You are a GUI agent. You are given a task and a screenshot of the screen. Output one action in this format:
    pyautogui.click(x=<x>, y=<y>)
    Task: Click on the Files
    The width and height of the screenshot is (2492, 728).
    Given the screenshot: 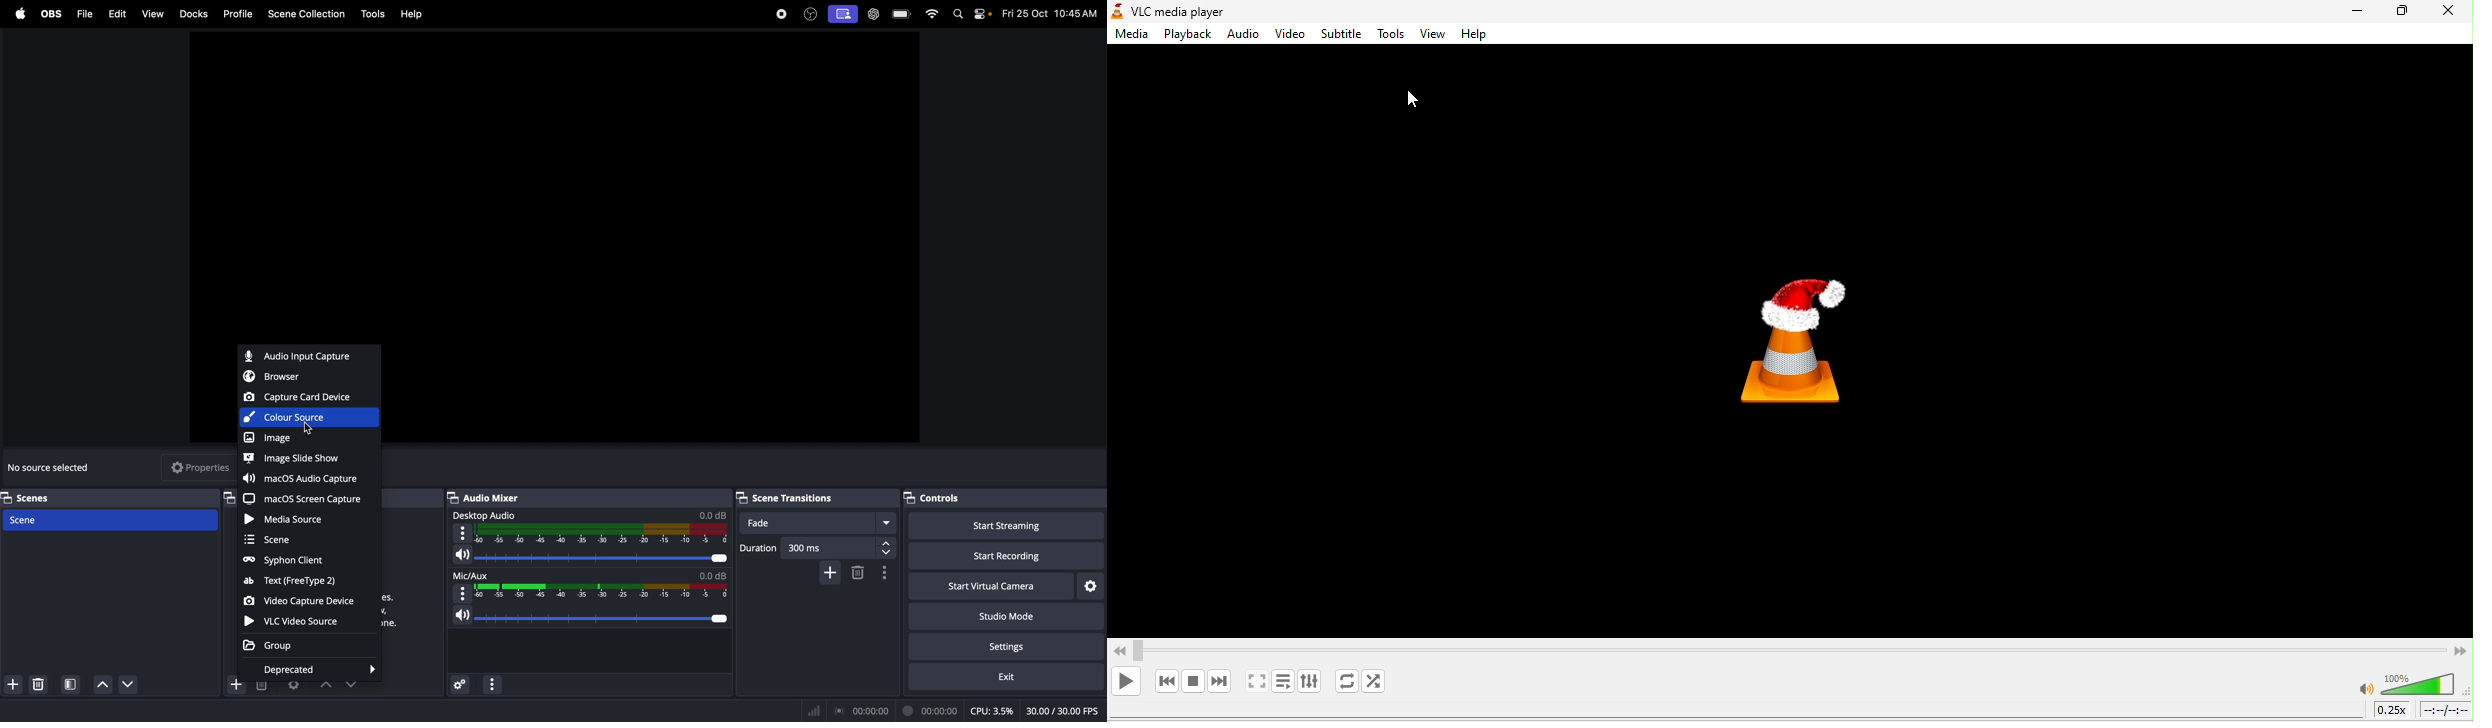 What is the action you would take?
    pyautogui.click(x=83, y=13)
    